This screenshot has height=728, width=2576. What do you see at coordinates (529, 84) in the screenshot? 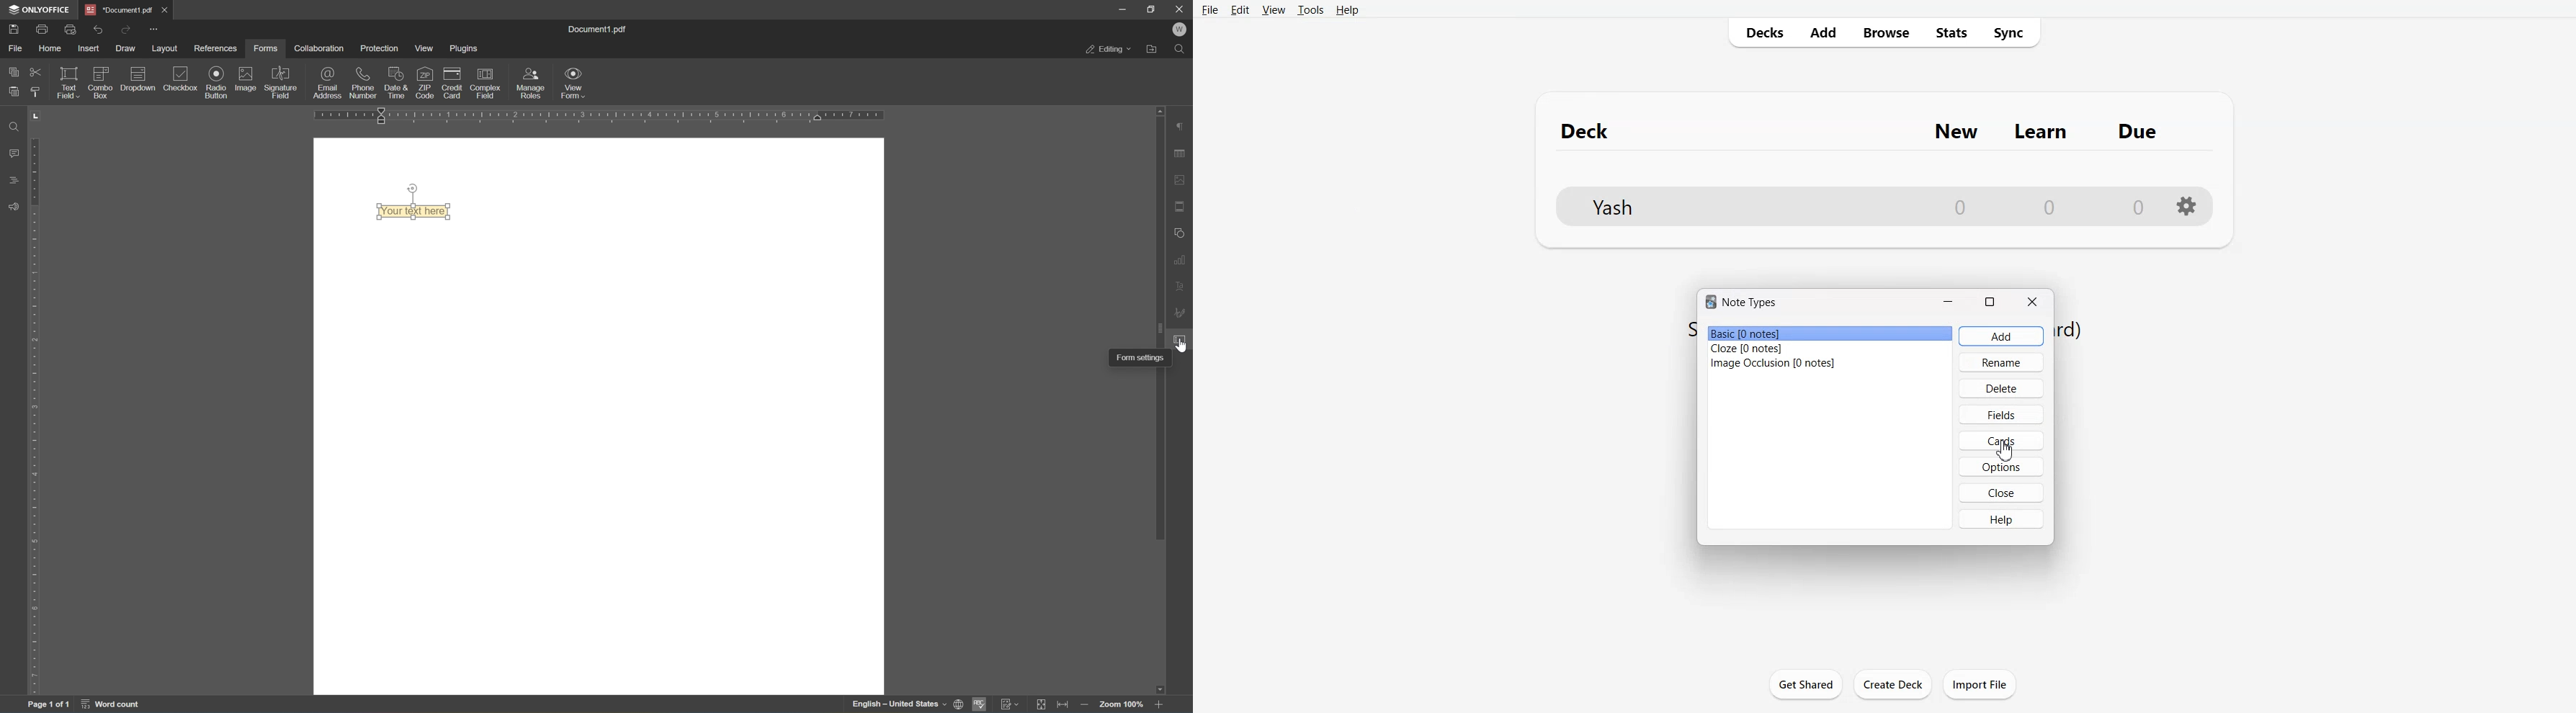
I see `manage roles` at bounding box center [529, 84].